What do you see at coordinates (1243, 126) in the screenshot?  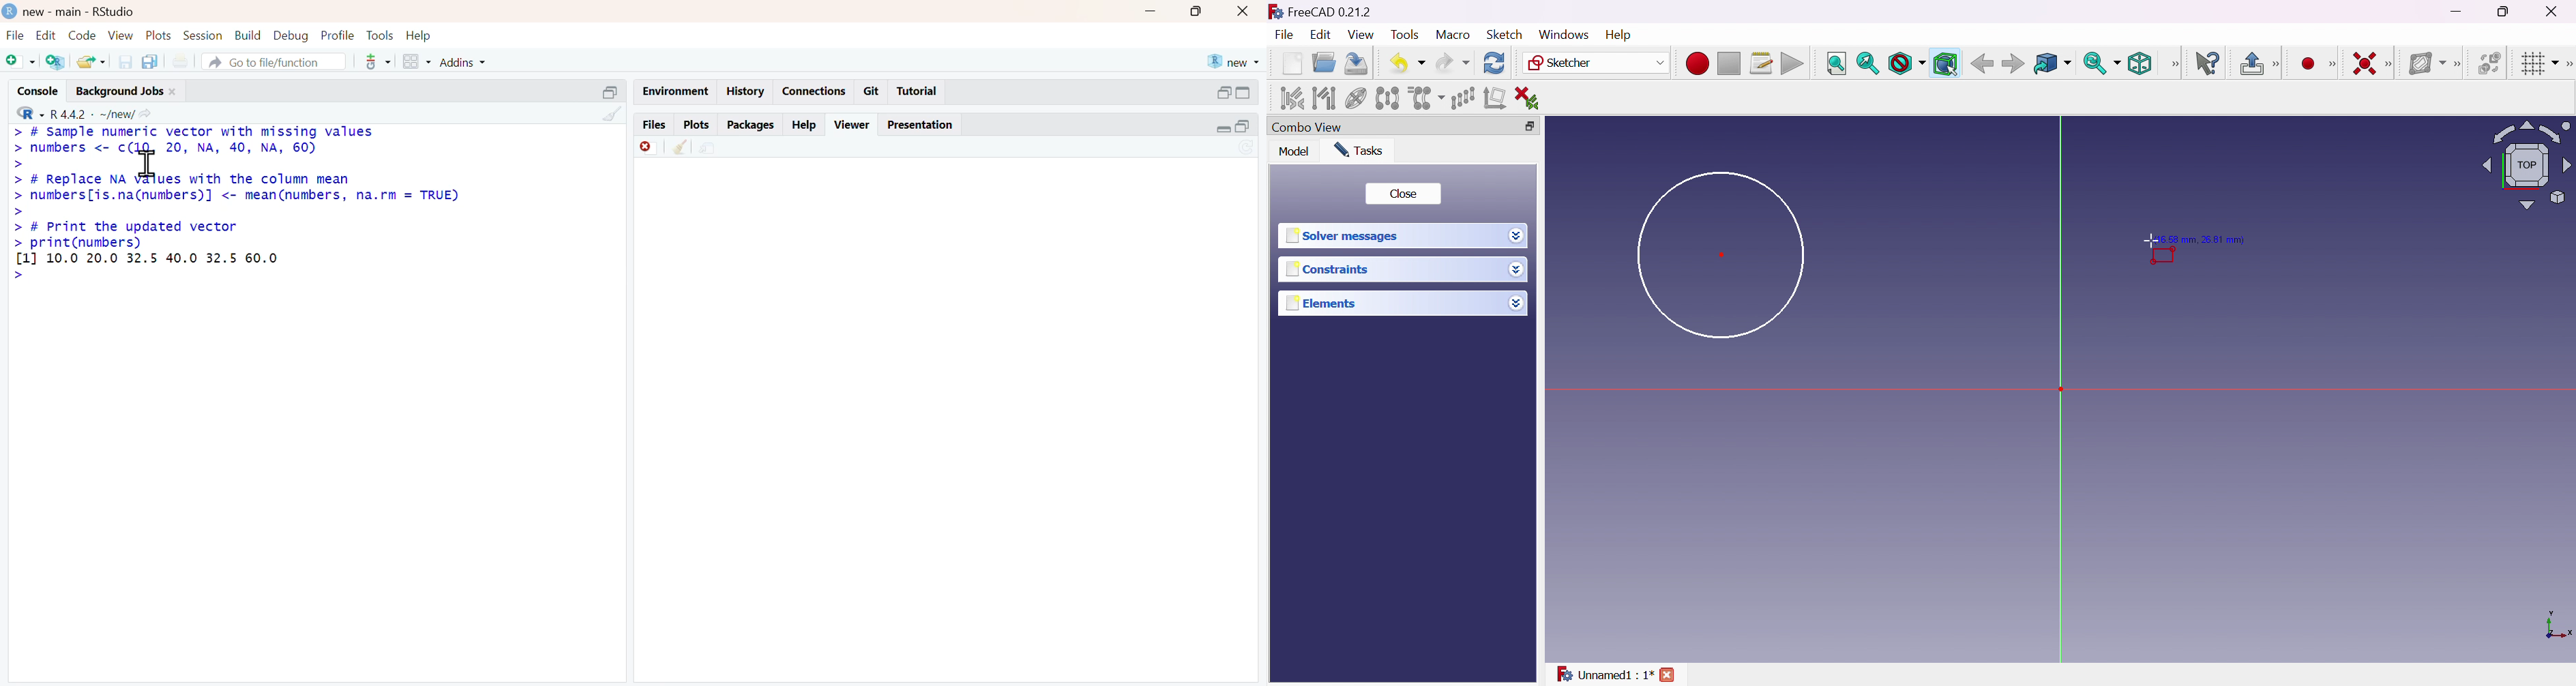 I see `open in separate window` at bounding box center [1243, 126].